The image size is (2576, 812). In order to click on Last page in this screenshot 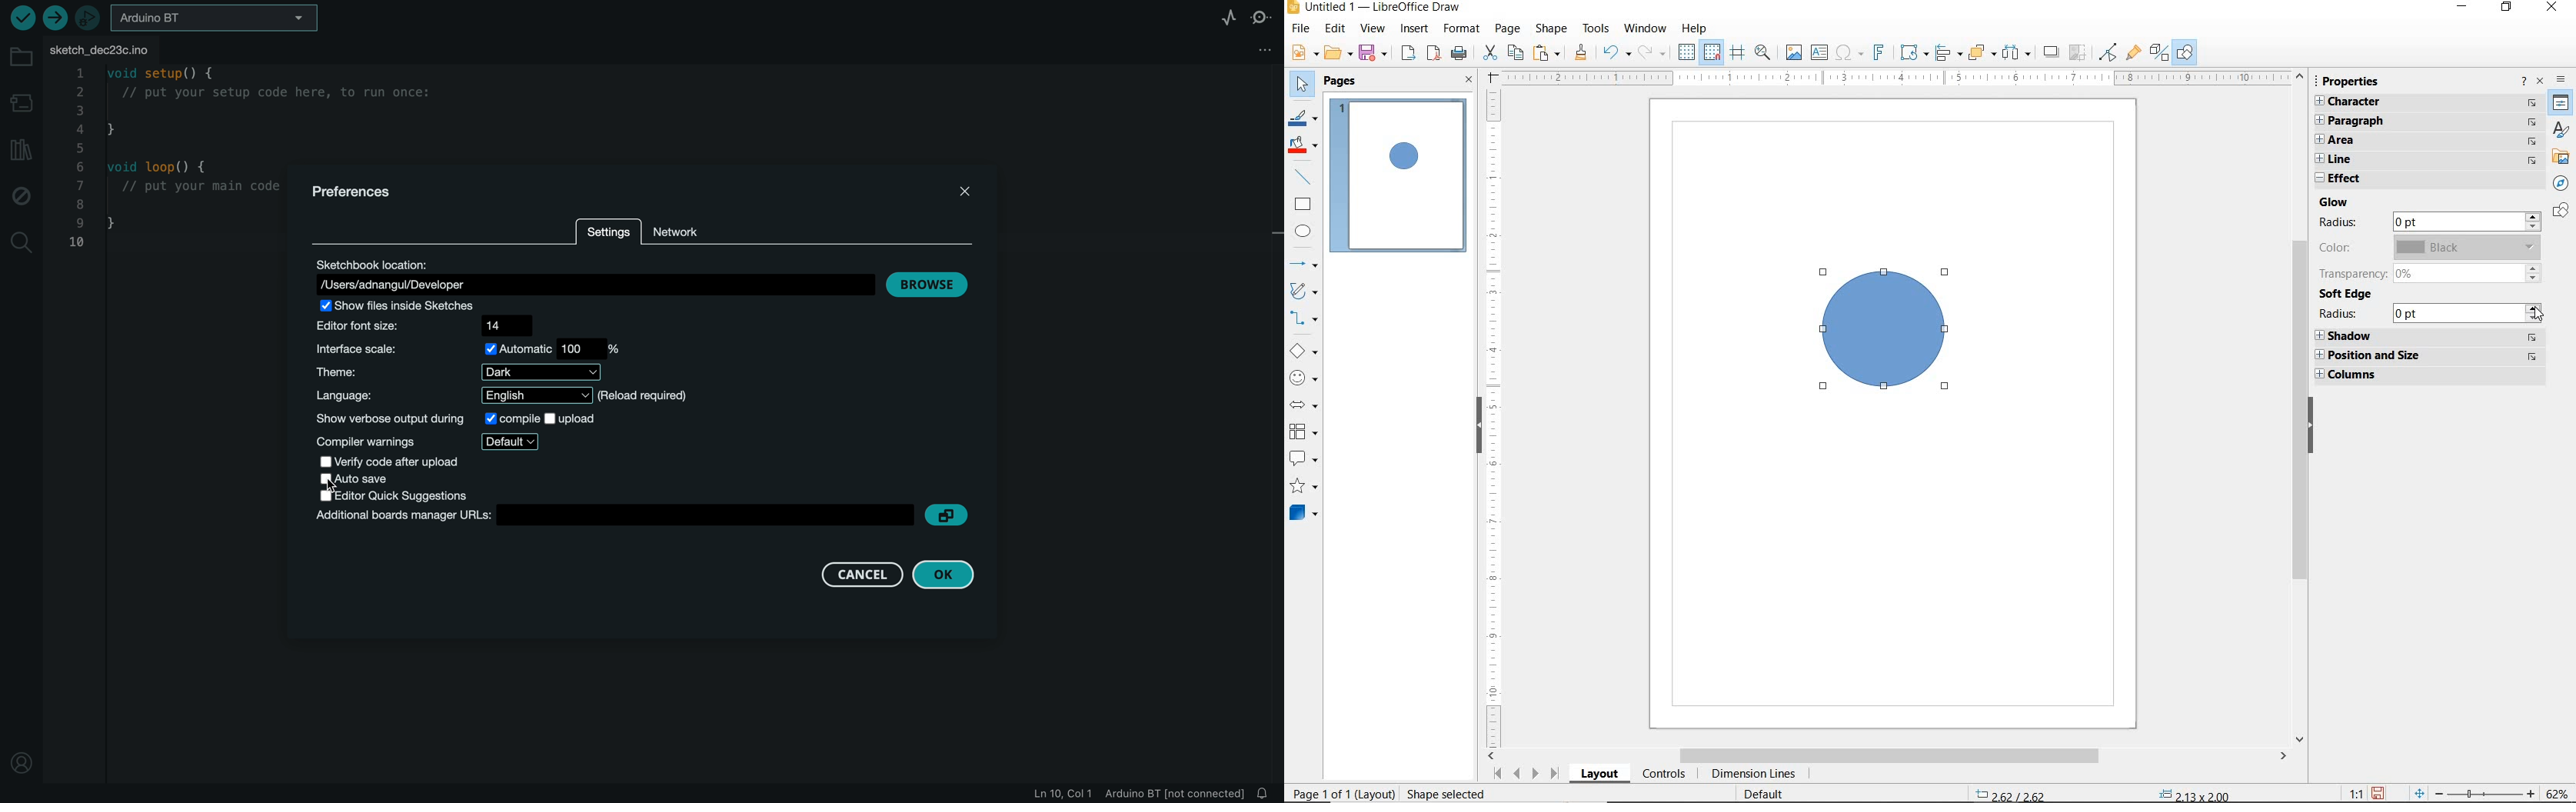, I will do `click(1554, 775)`.